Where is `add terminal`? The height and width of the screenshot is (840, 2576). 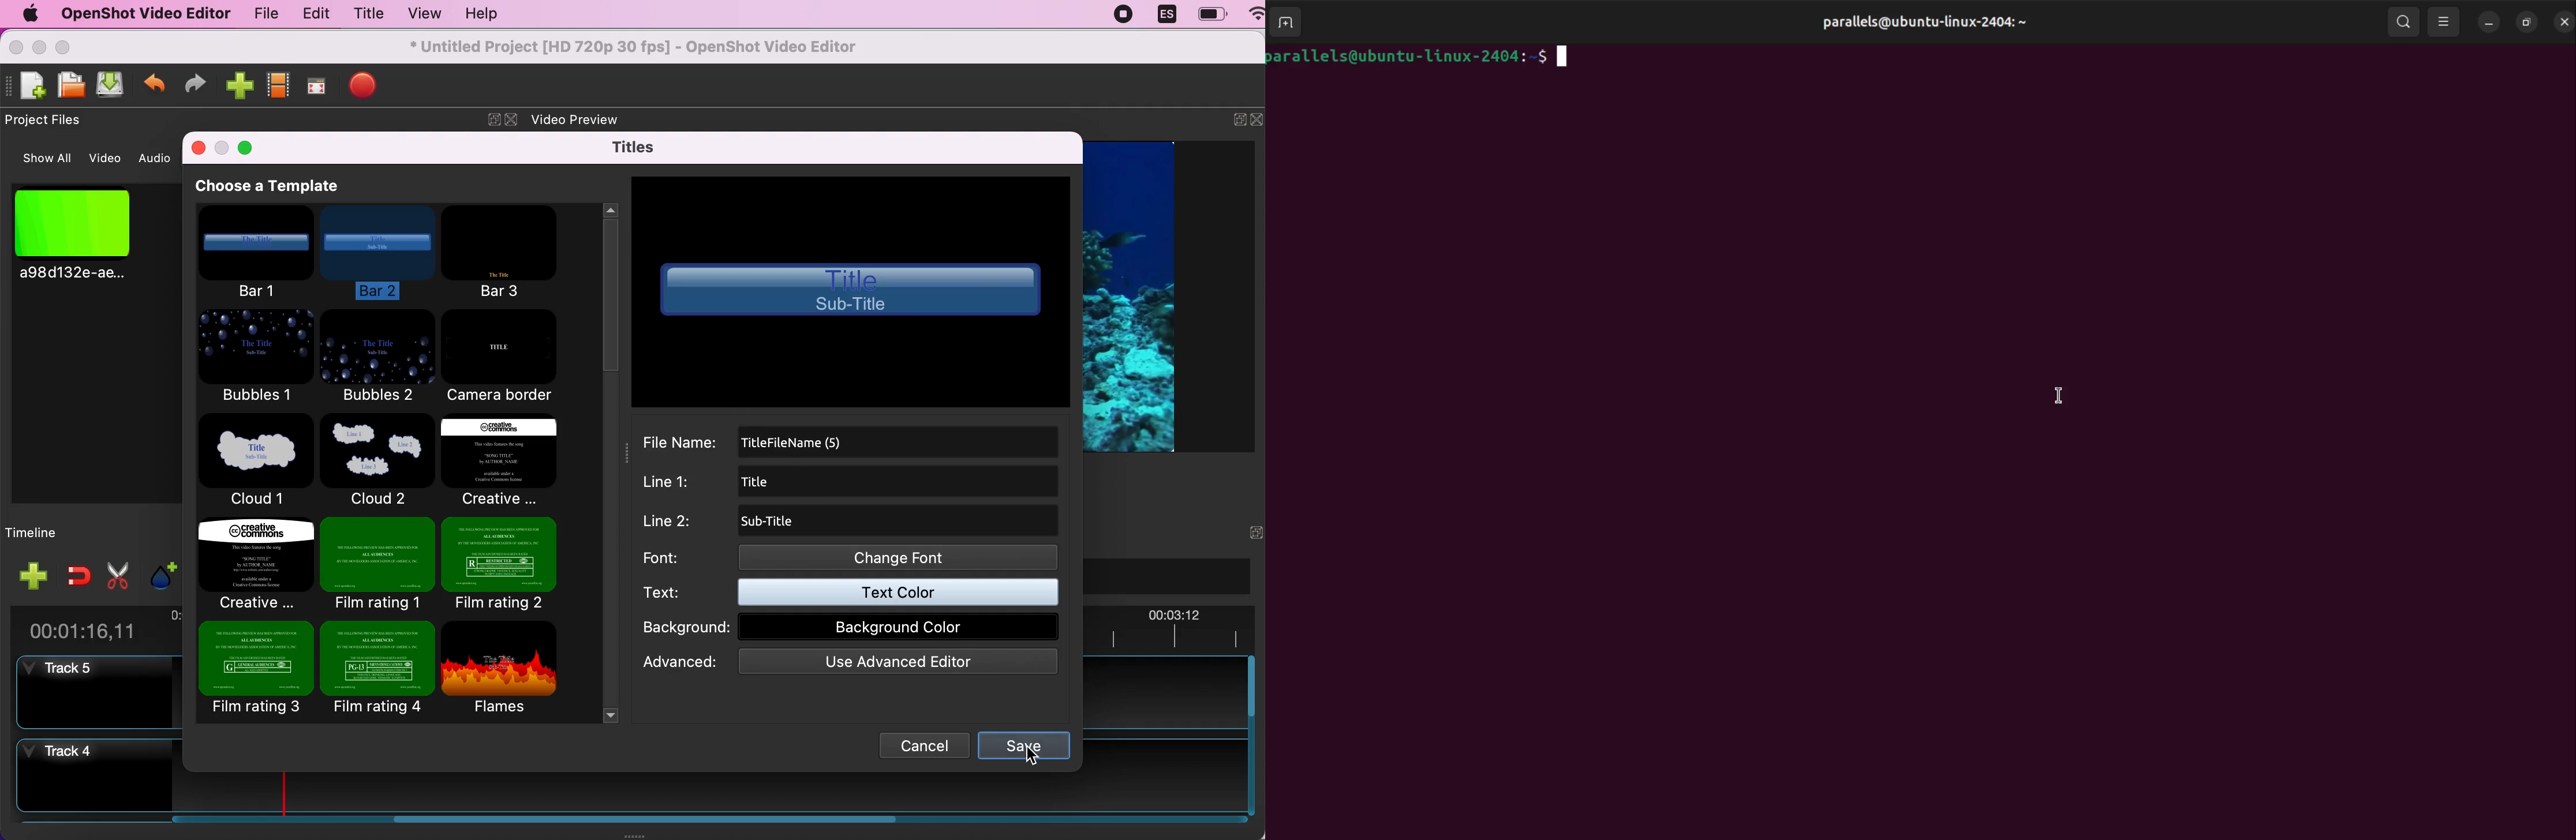 add terminal is located at coordinates (1287, 23).